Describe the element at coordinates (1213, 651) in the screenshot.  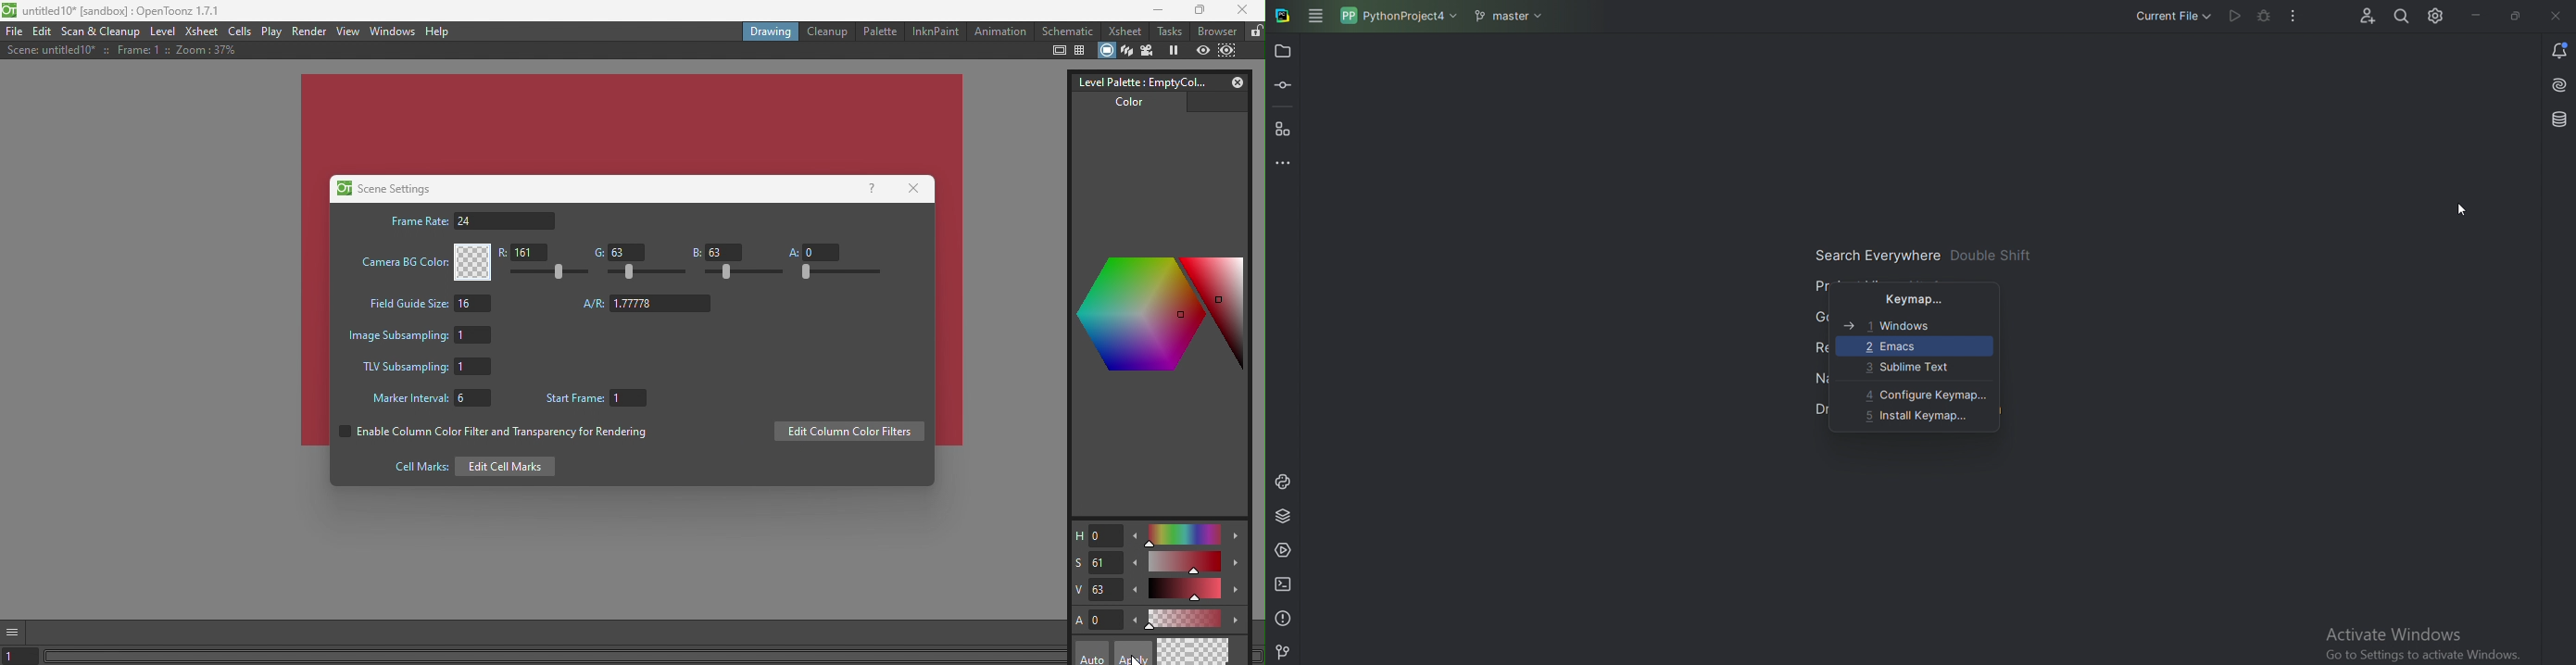
I see `Return to previous style` at that location.